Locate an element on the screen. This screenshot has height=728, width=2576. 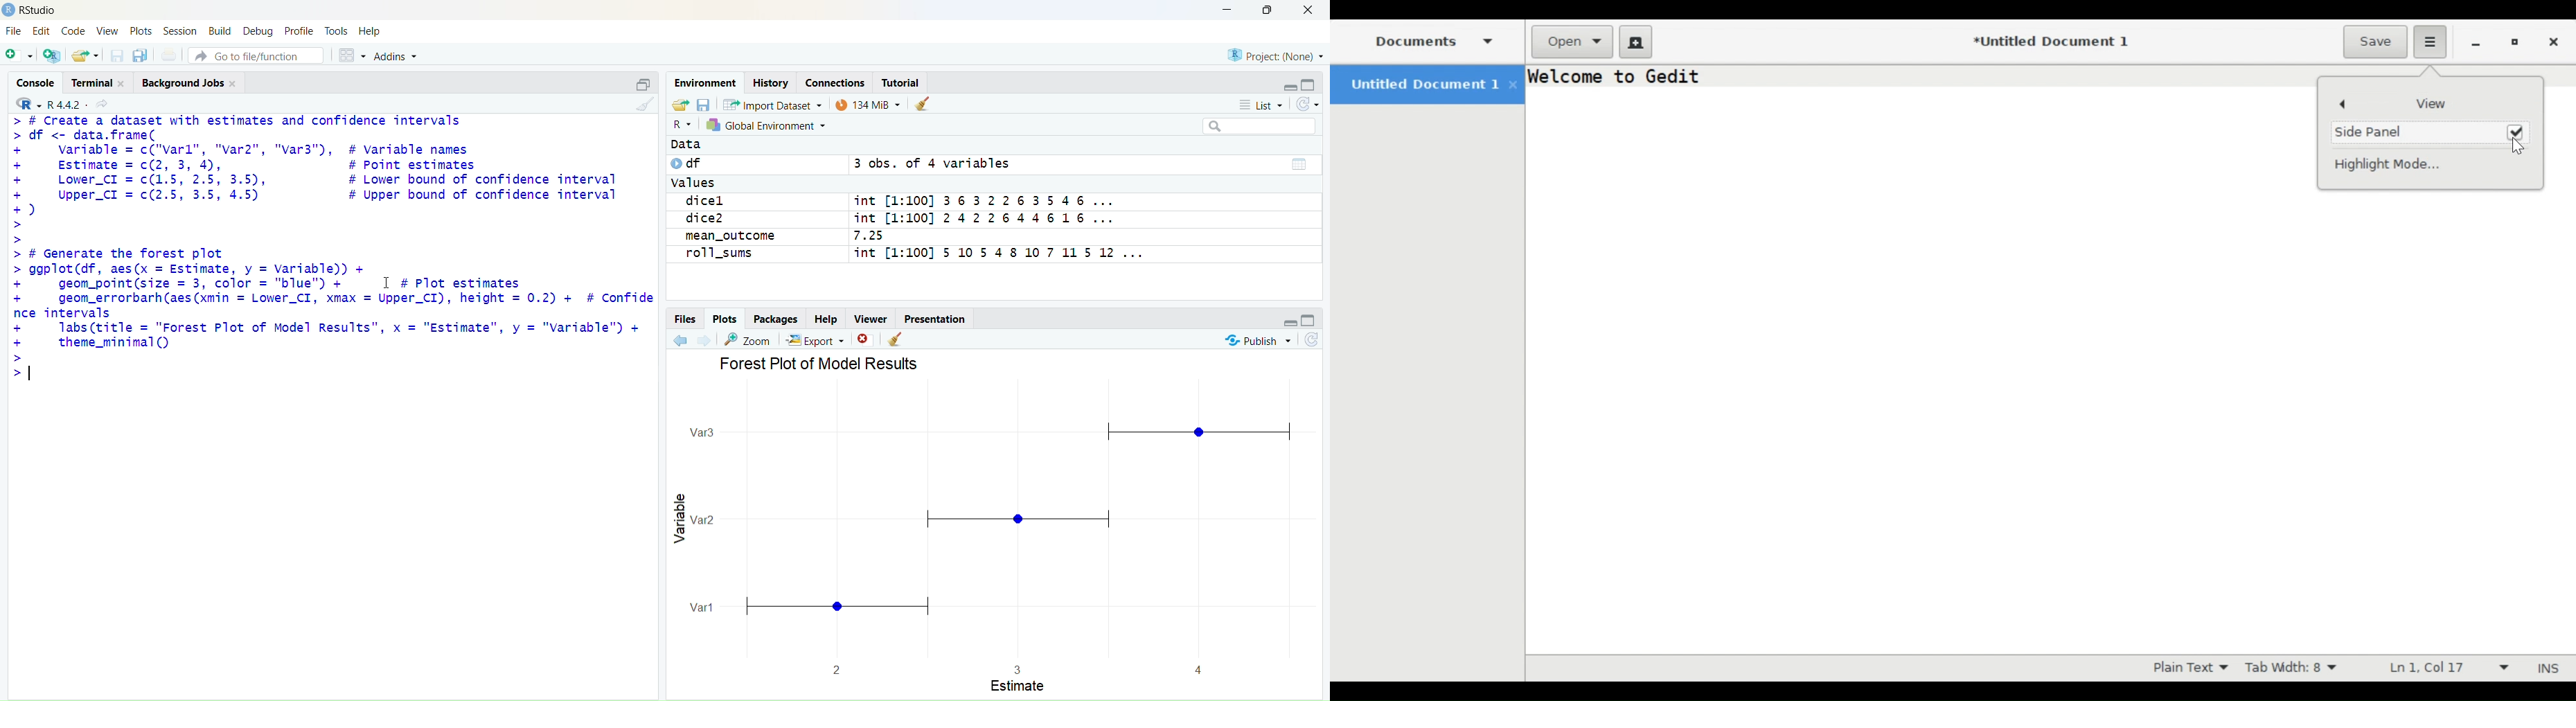
maximize is located at coordinates (1306, 85).